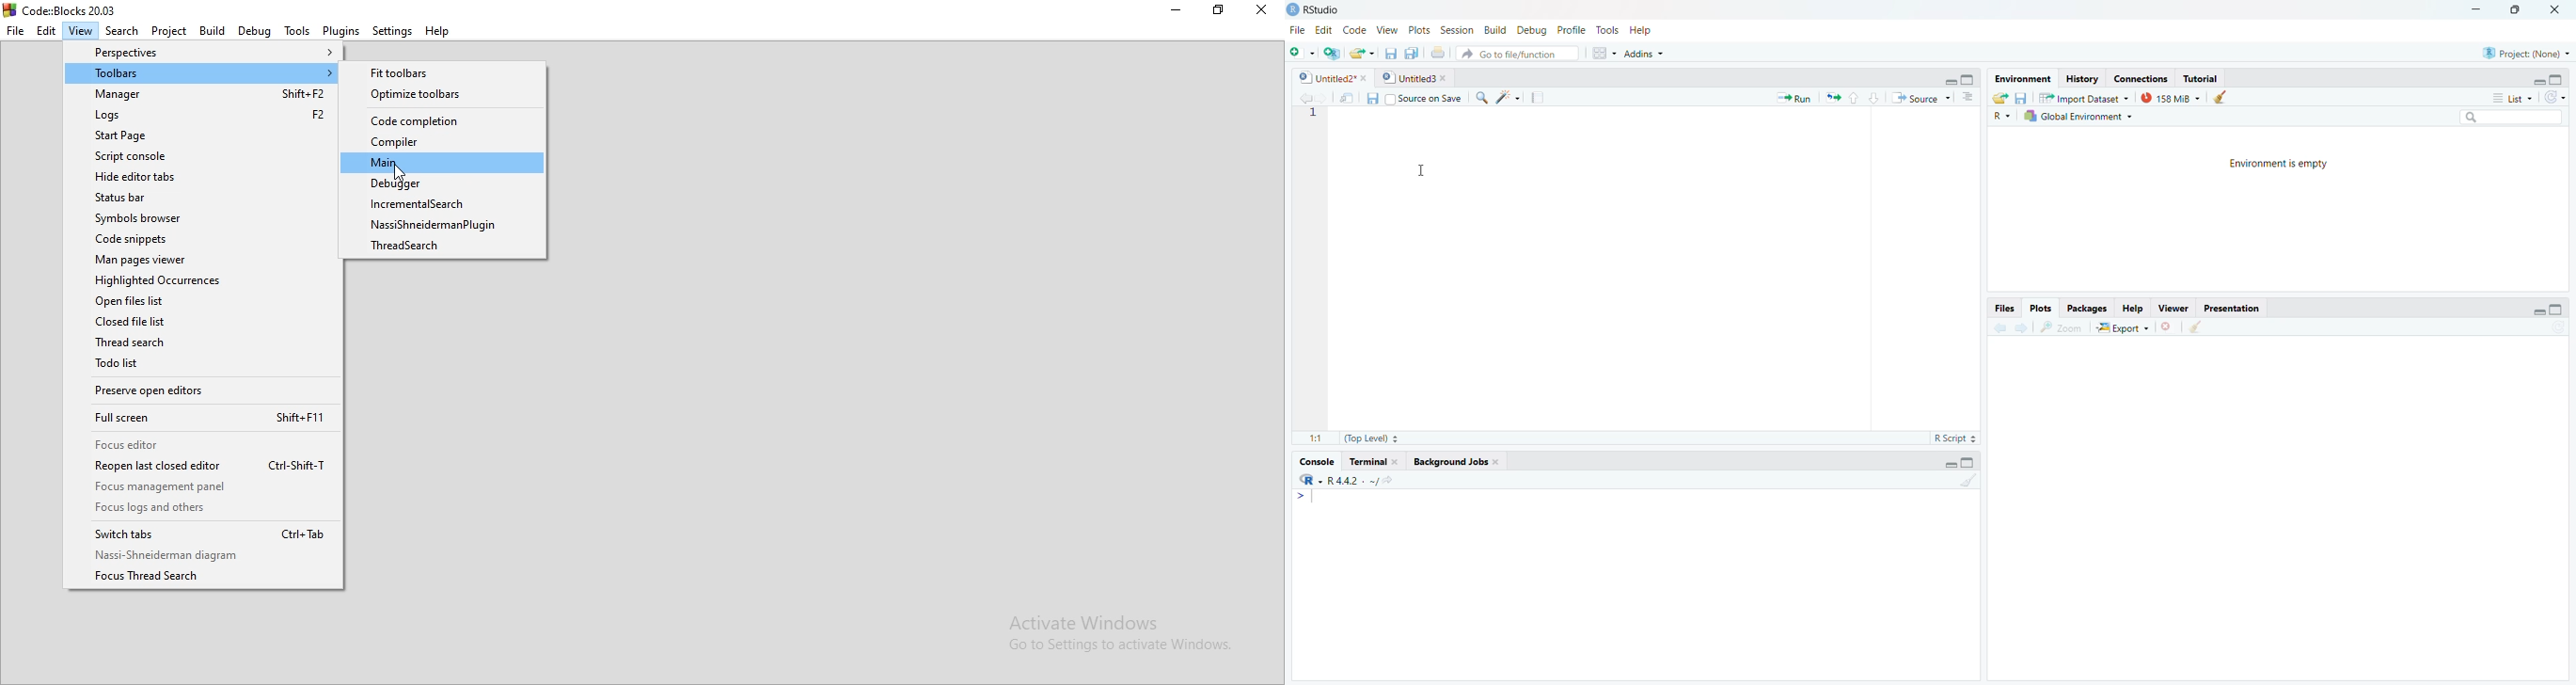 The image size is (2576, 700). What do you see at coordinates (1302, 96) in the screenshot?
I see `go forward/backward` at bounding box center [1302, 96].